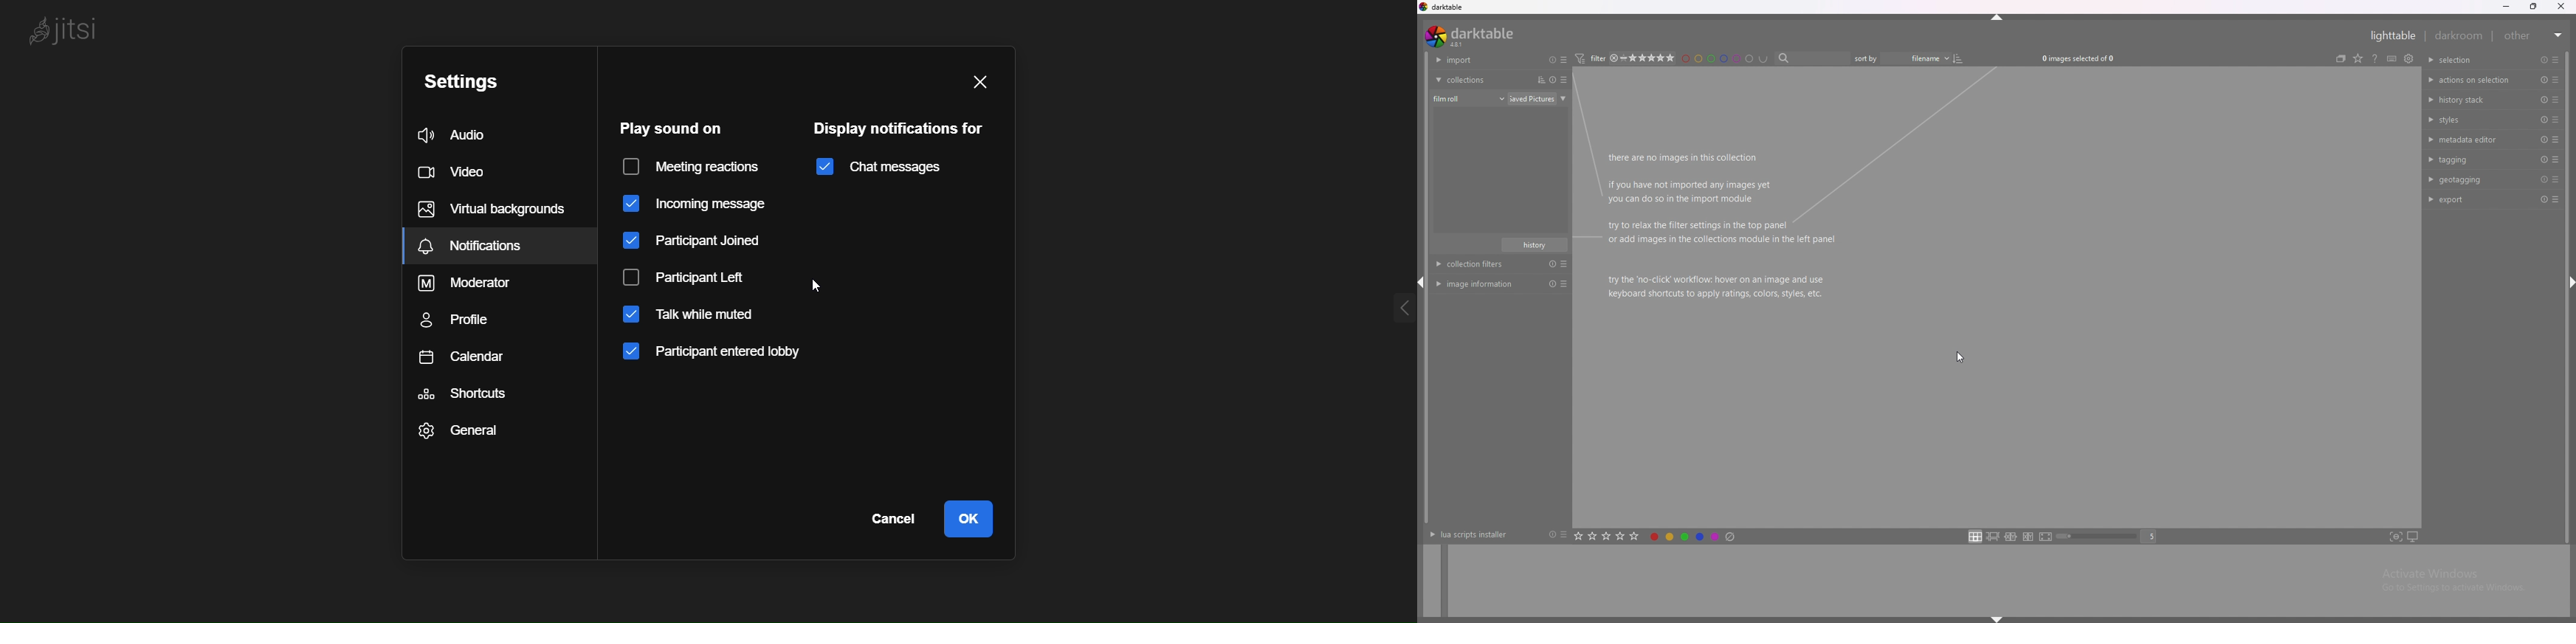 The width and height of the screenshot is (2576, 644). What do you see at coordinates (2460, 35) in the screenshot?
I see `darkroom` at bounding box center [2460, 35].